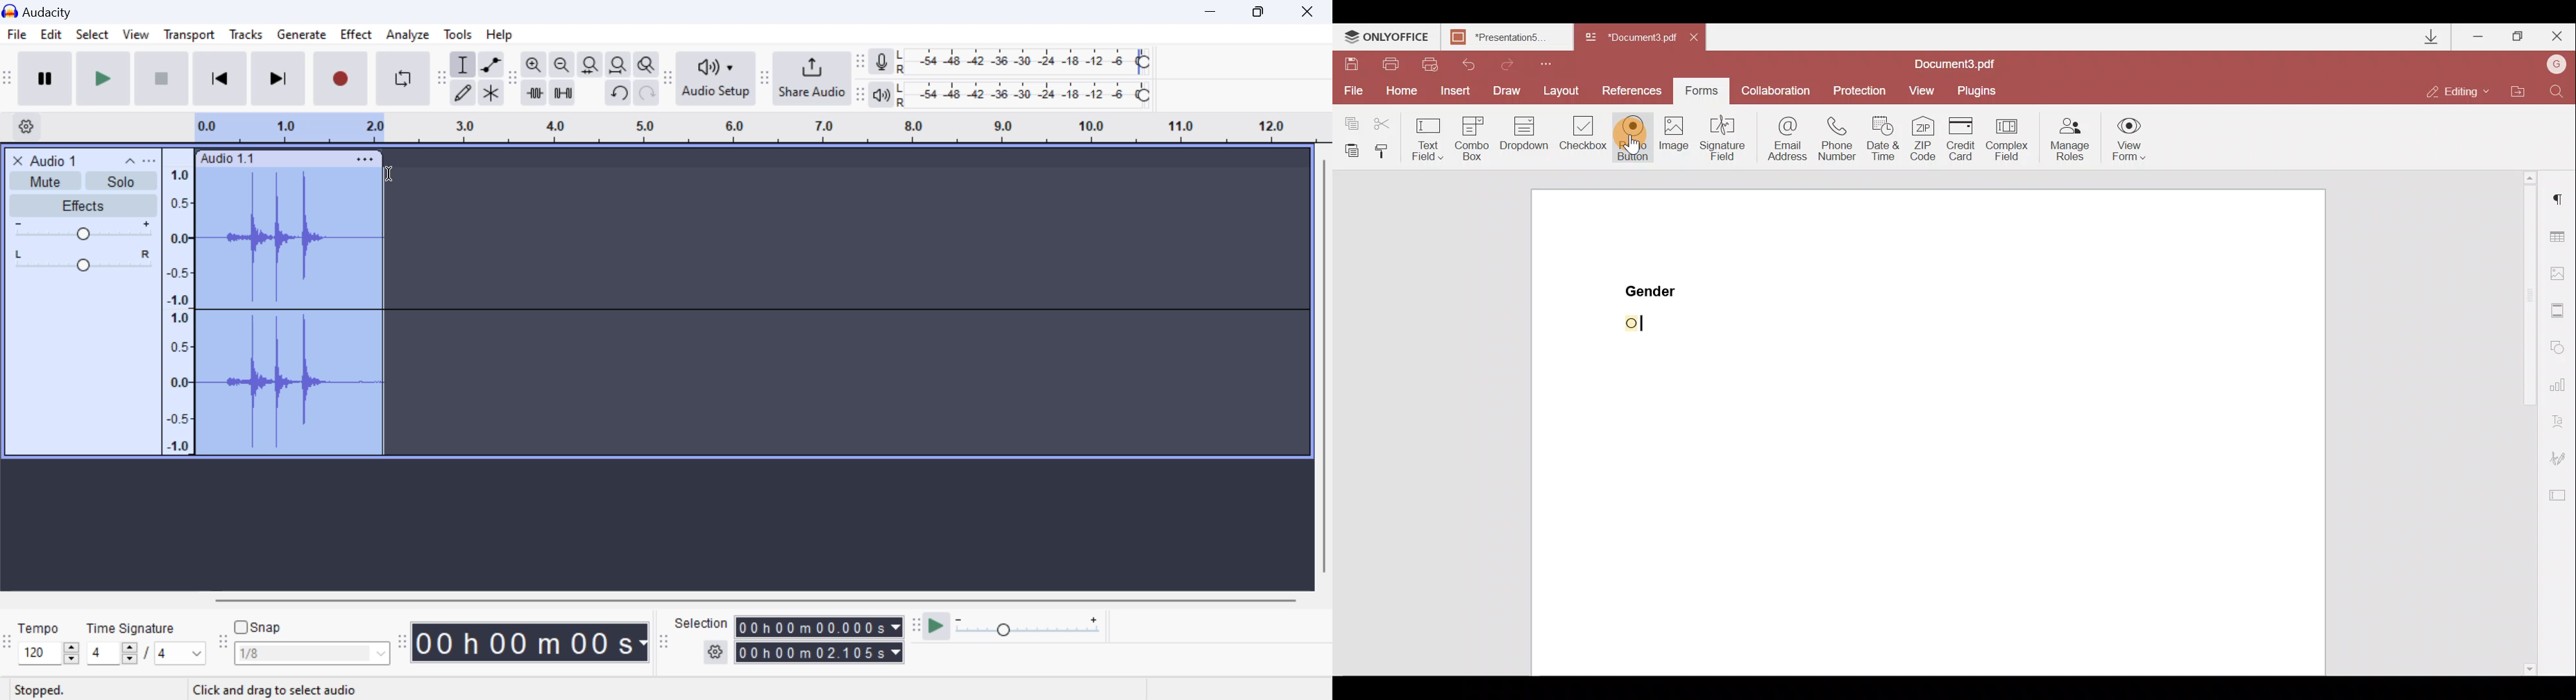  I want to click on Paste, so click(1349, 148).